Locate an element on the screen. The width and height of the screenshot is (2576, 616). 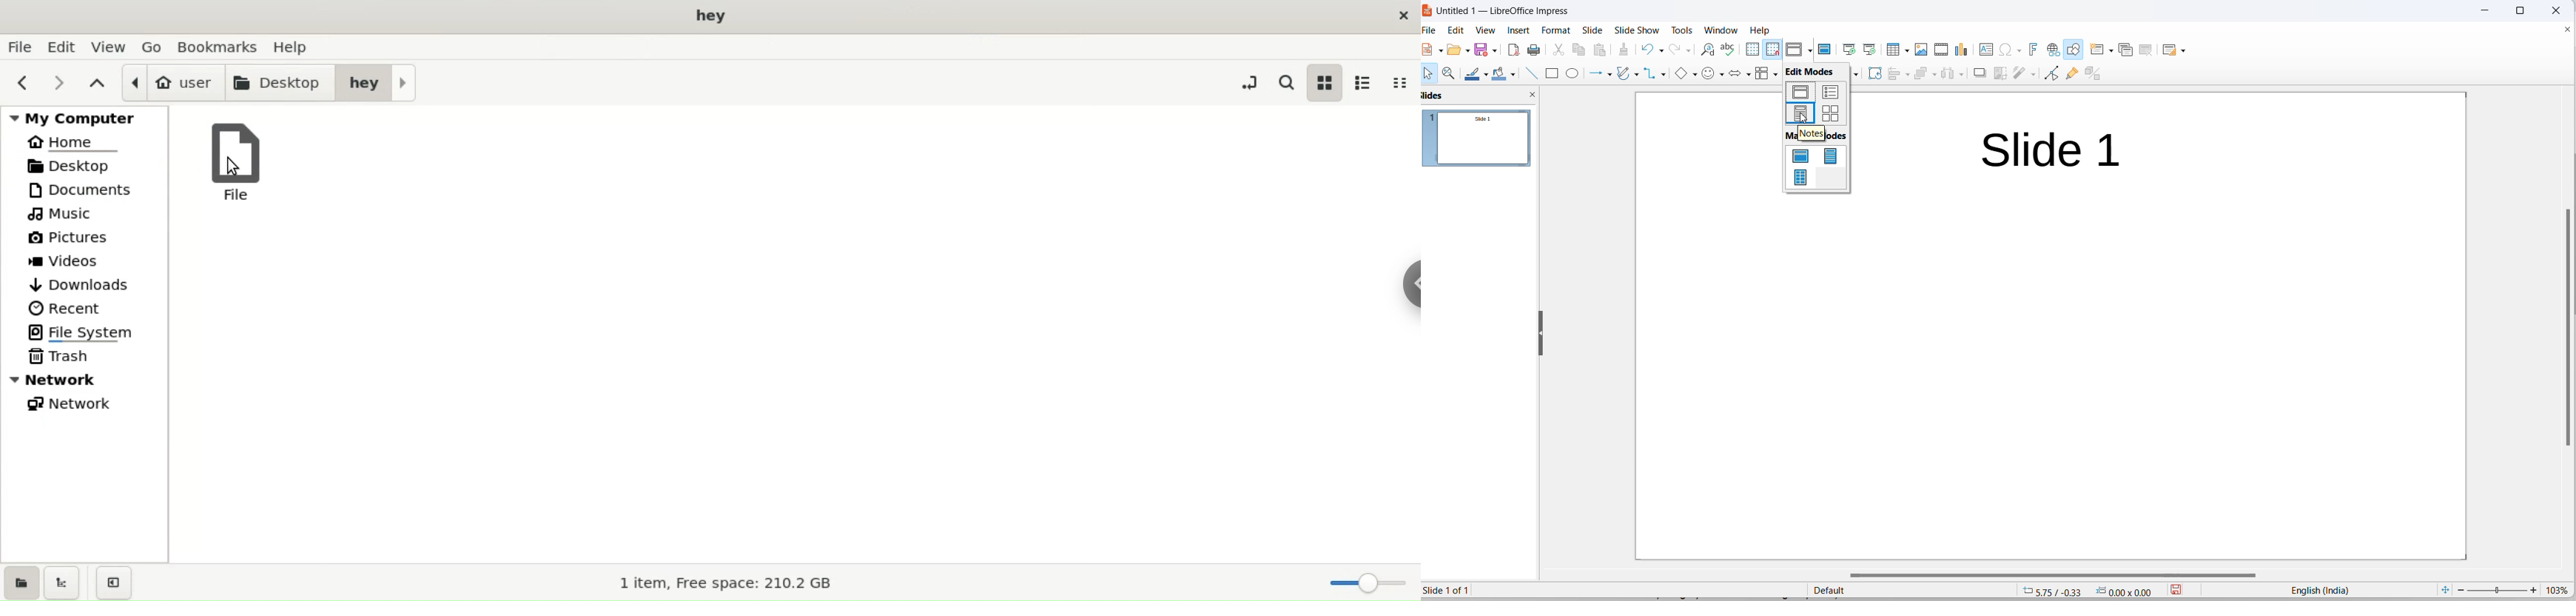
insert hyperlinks is located at coordinates (2054, 49).